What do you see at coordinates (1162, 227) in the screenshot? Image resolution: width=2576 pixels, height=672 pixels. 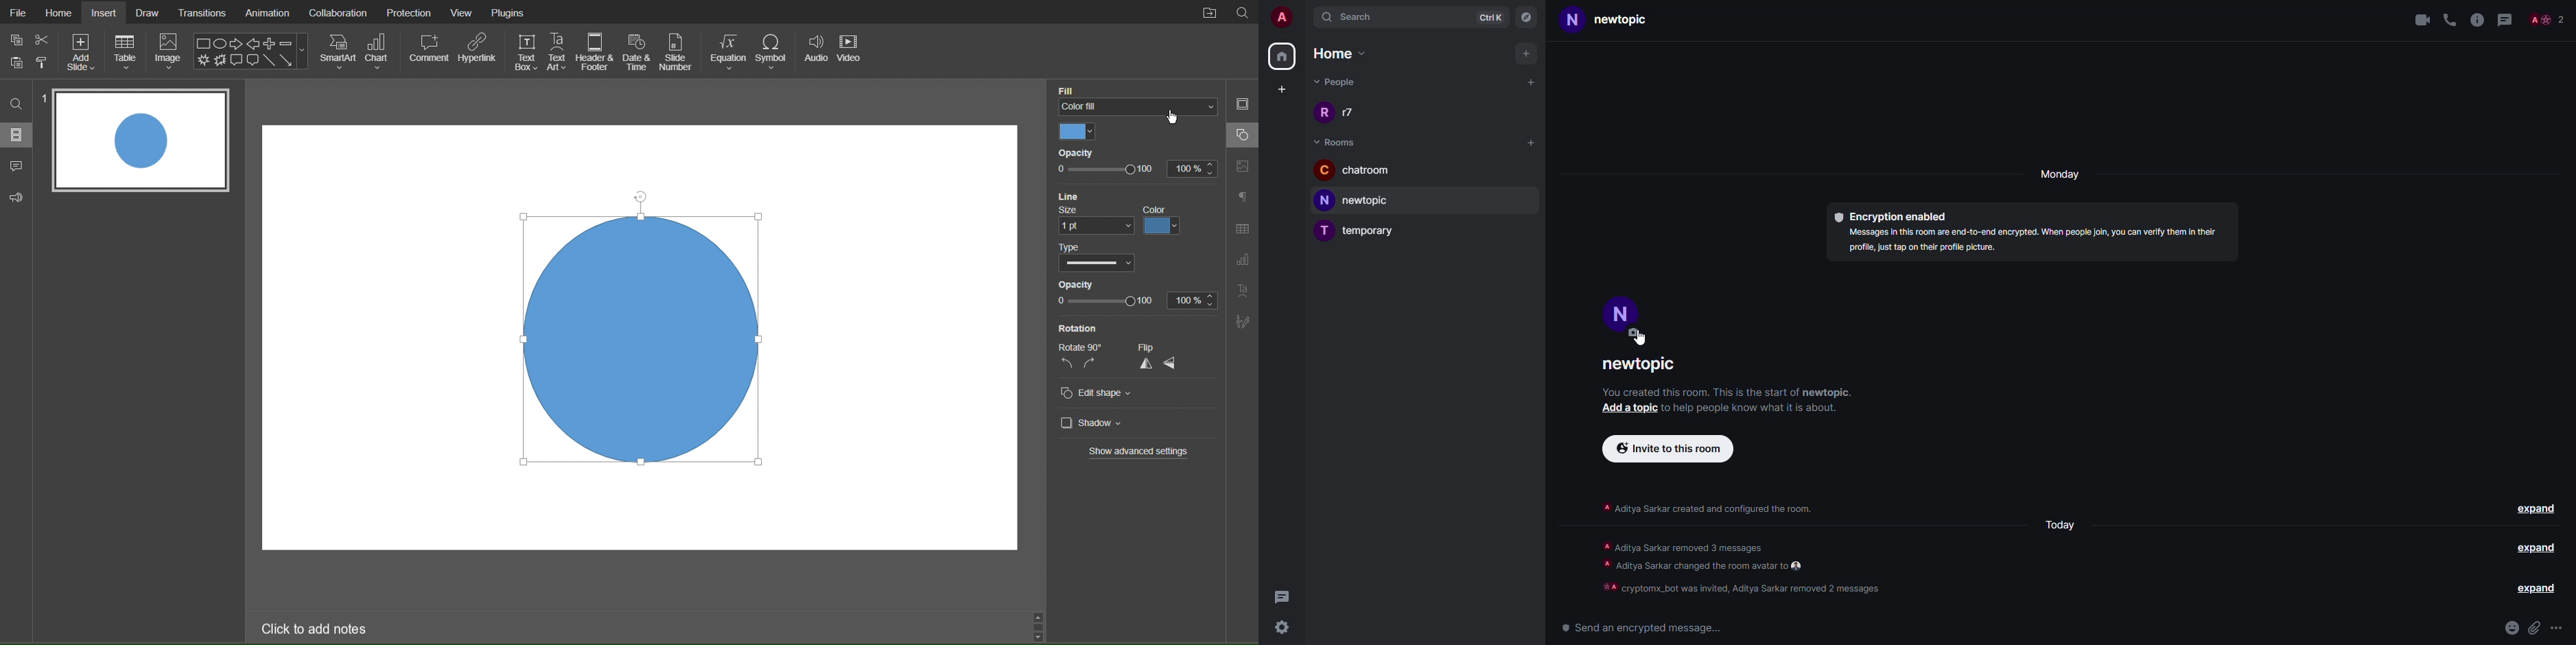 I see `colors` at bounding box center [1162, 227].